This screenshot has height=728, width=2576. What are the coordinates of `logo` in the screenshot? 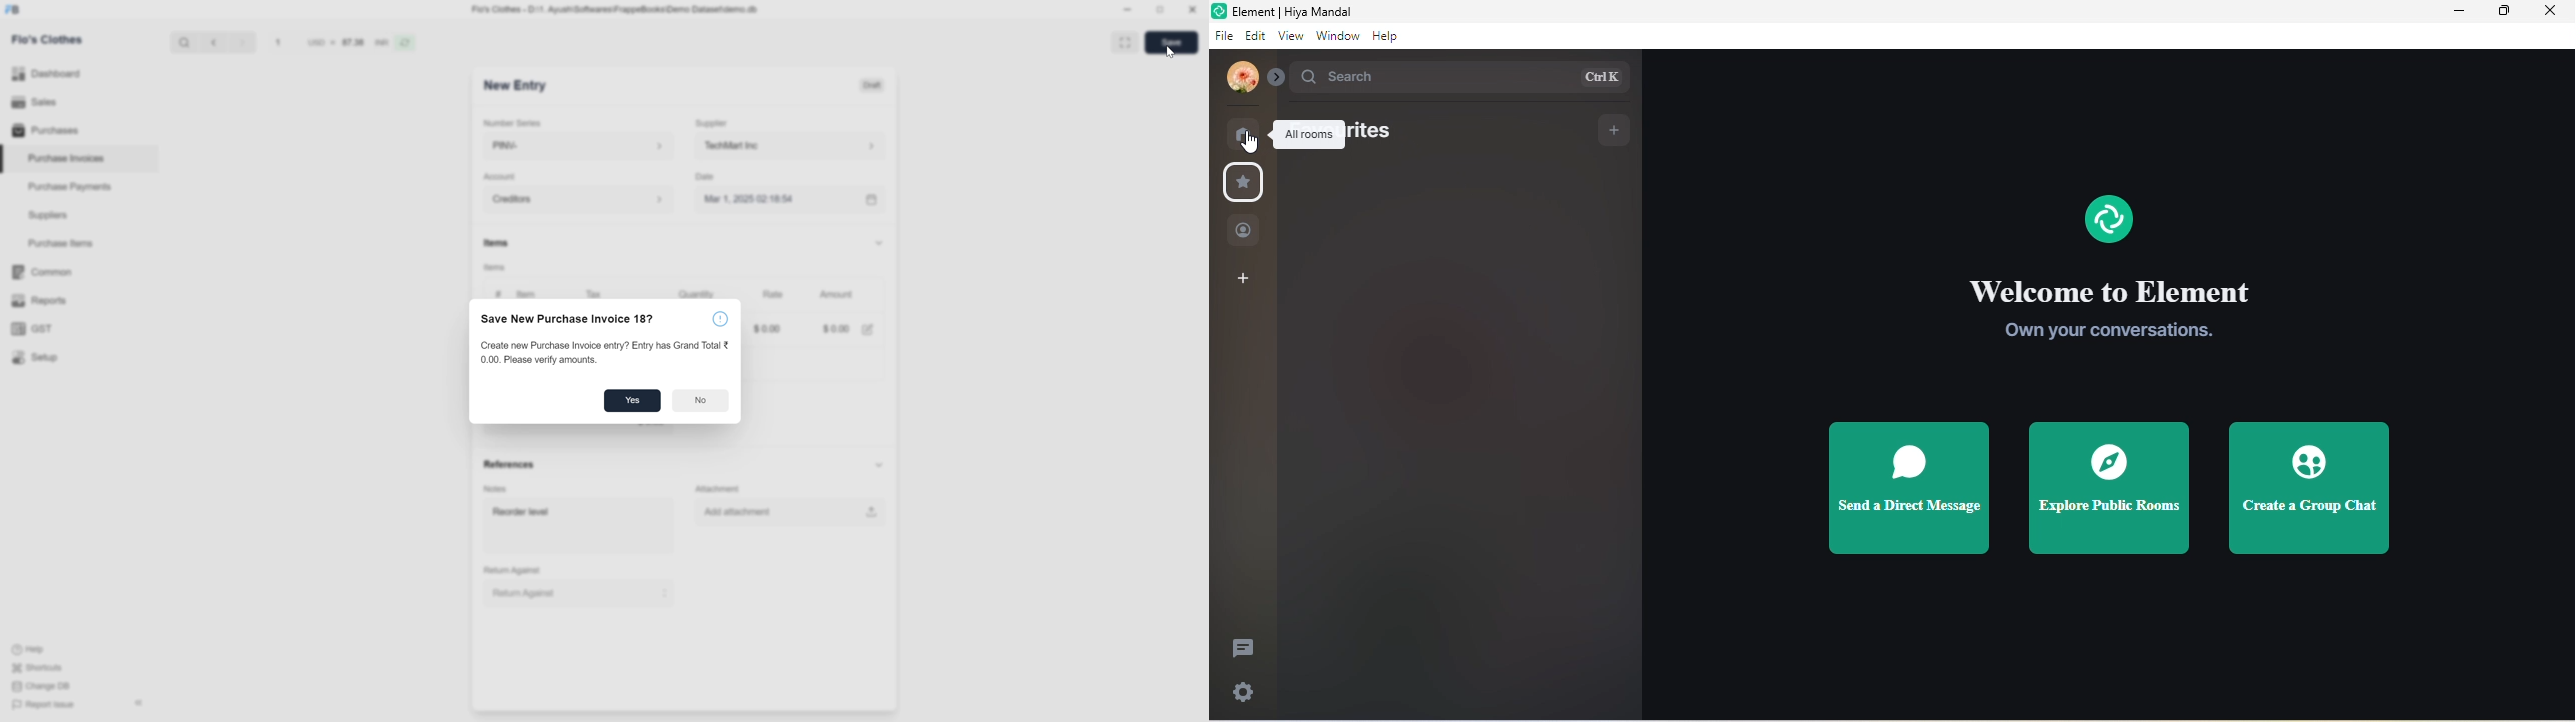 It's located at (1219, 11).